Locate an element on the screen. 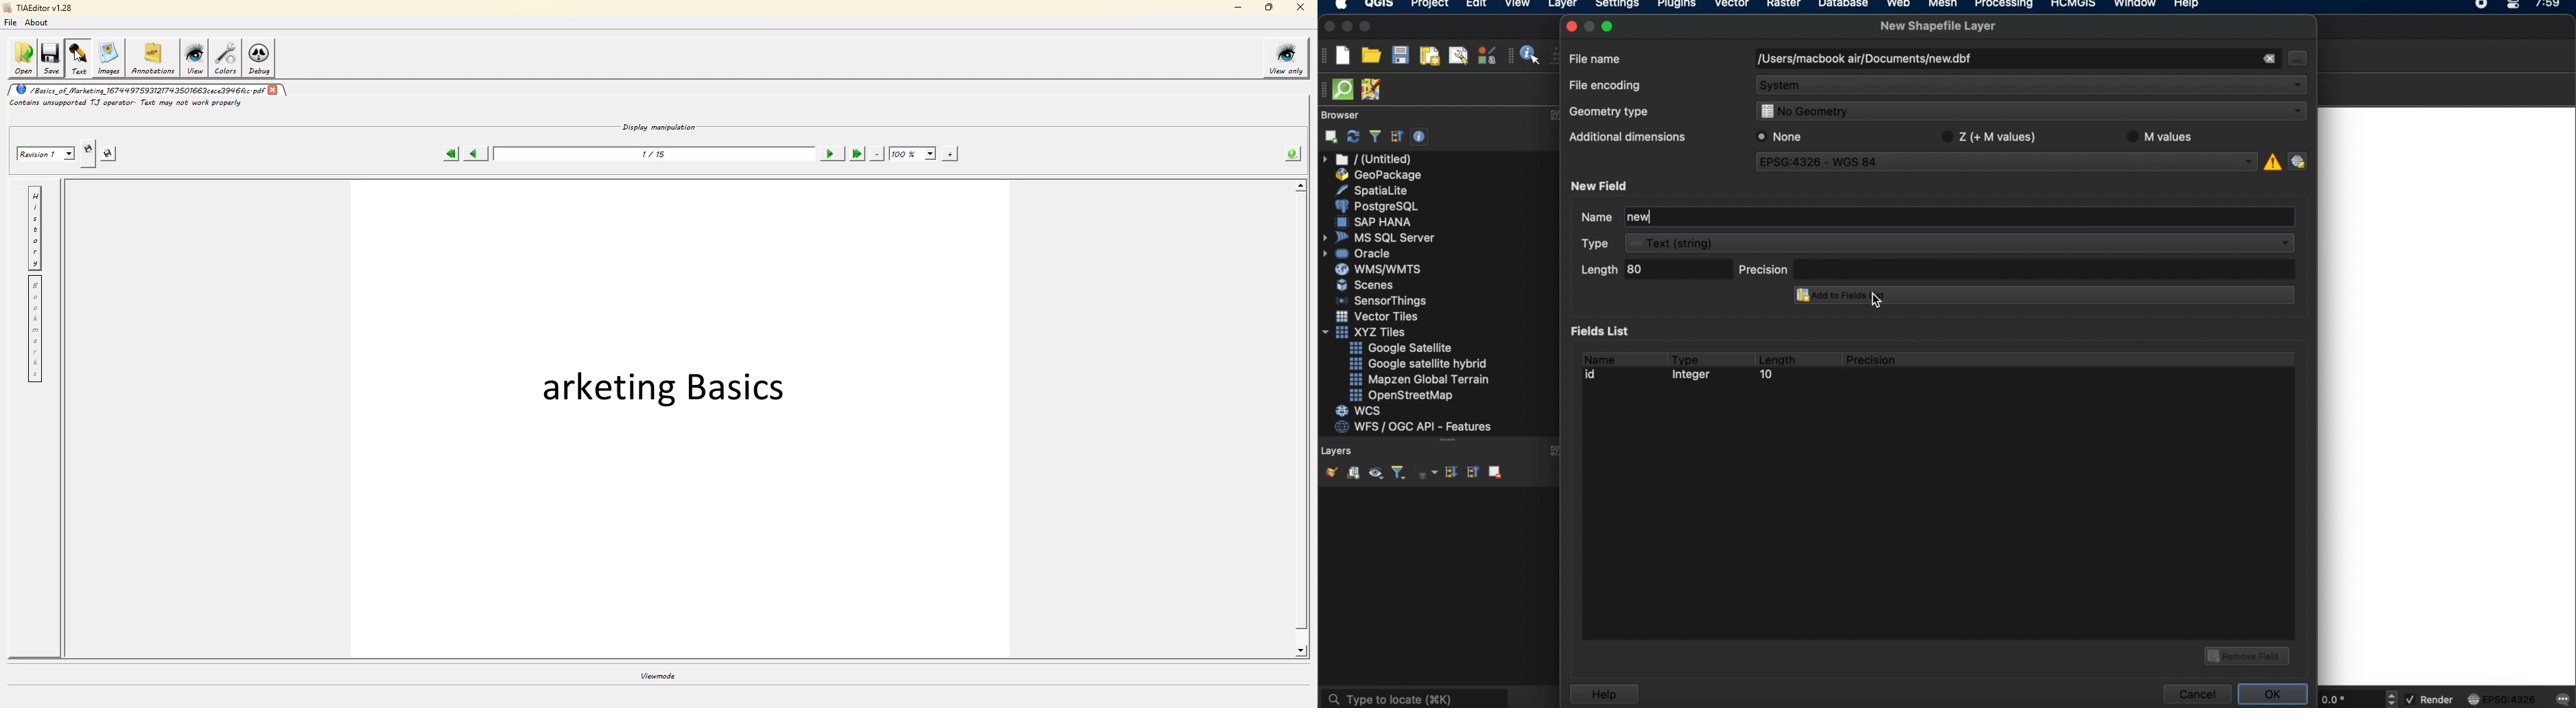 Image resolution: width=2576 pixels, height=728 pixels. No Geometry is located at coordinates (2028, 113).